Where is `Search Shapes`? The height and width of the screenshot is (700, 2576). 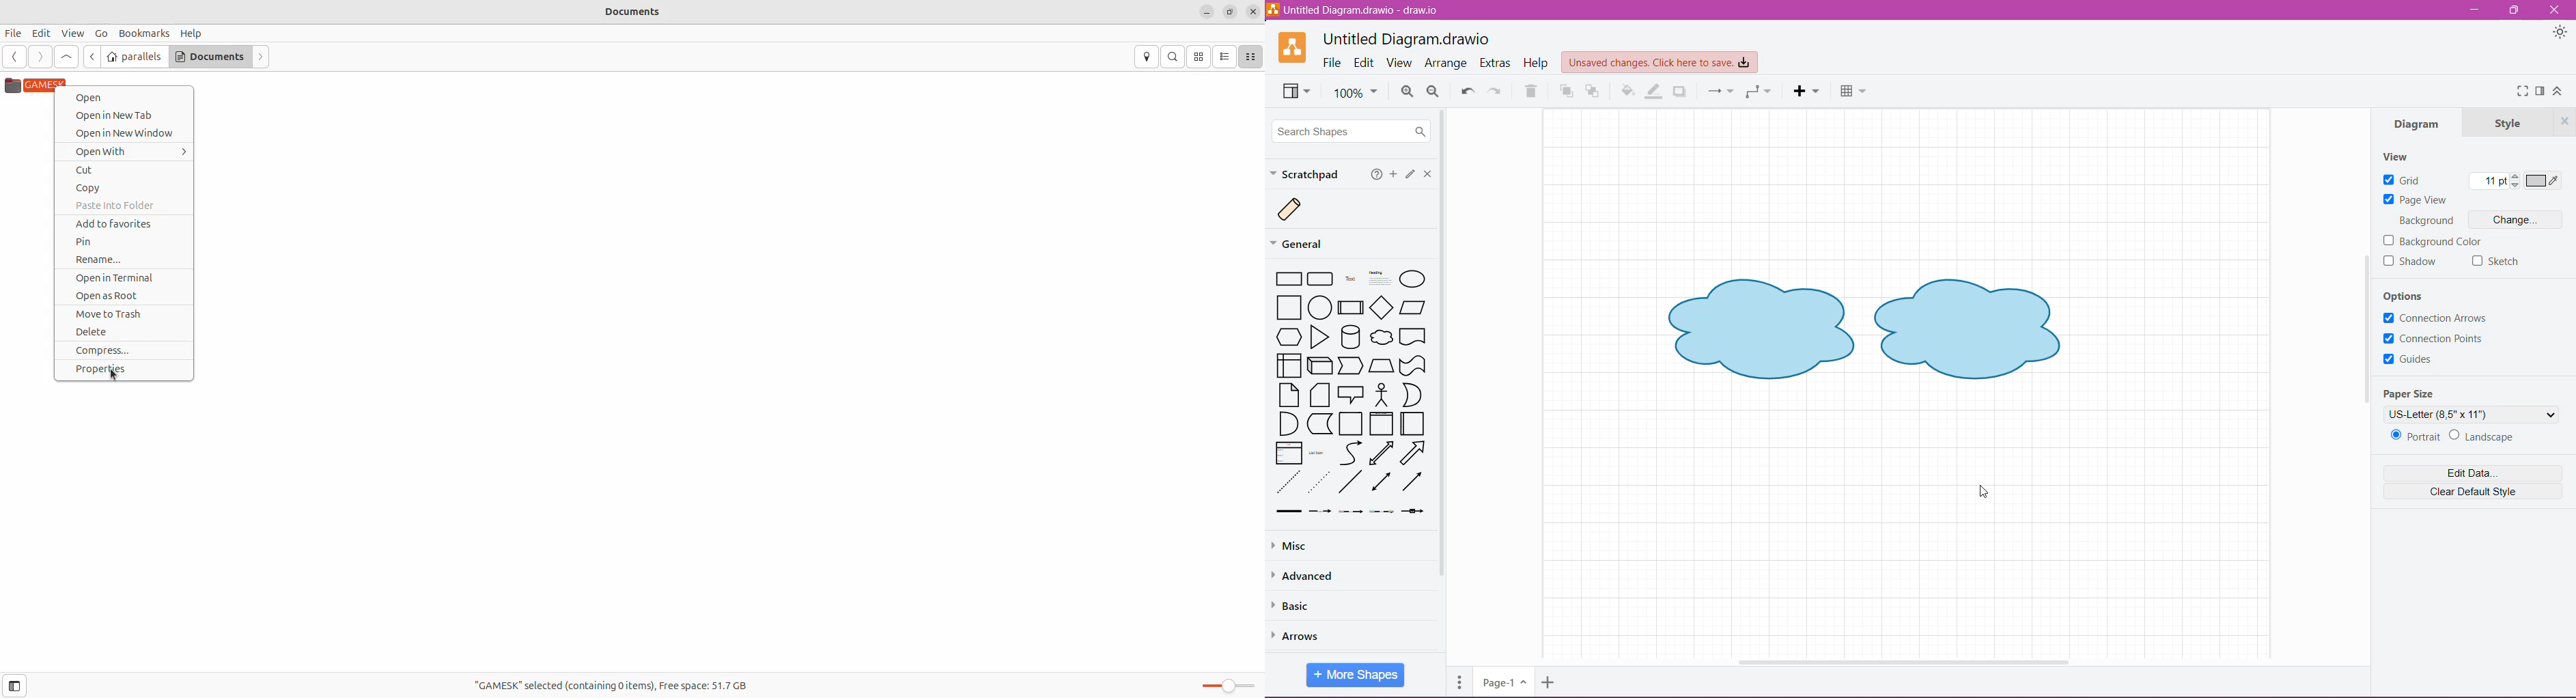
Search Shapes is located at coordinates (1349, 130).